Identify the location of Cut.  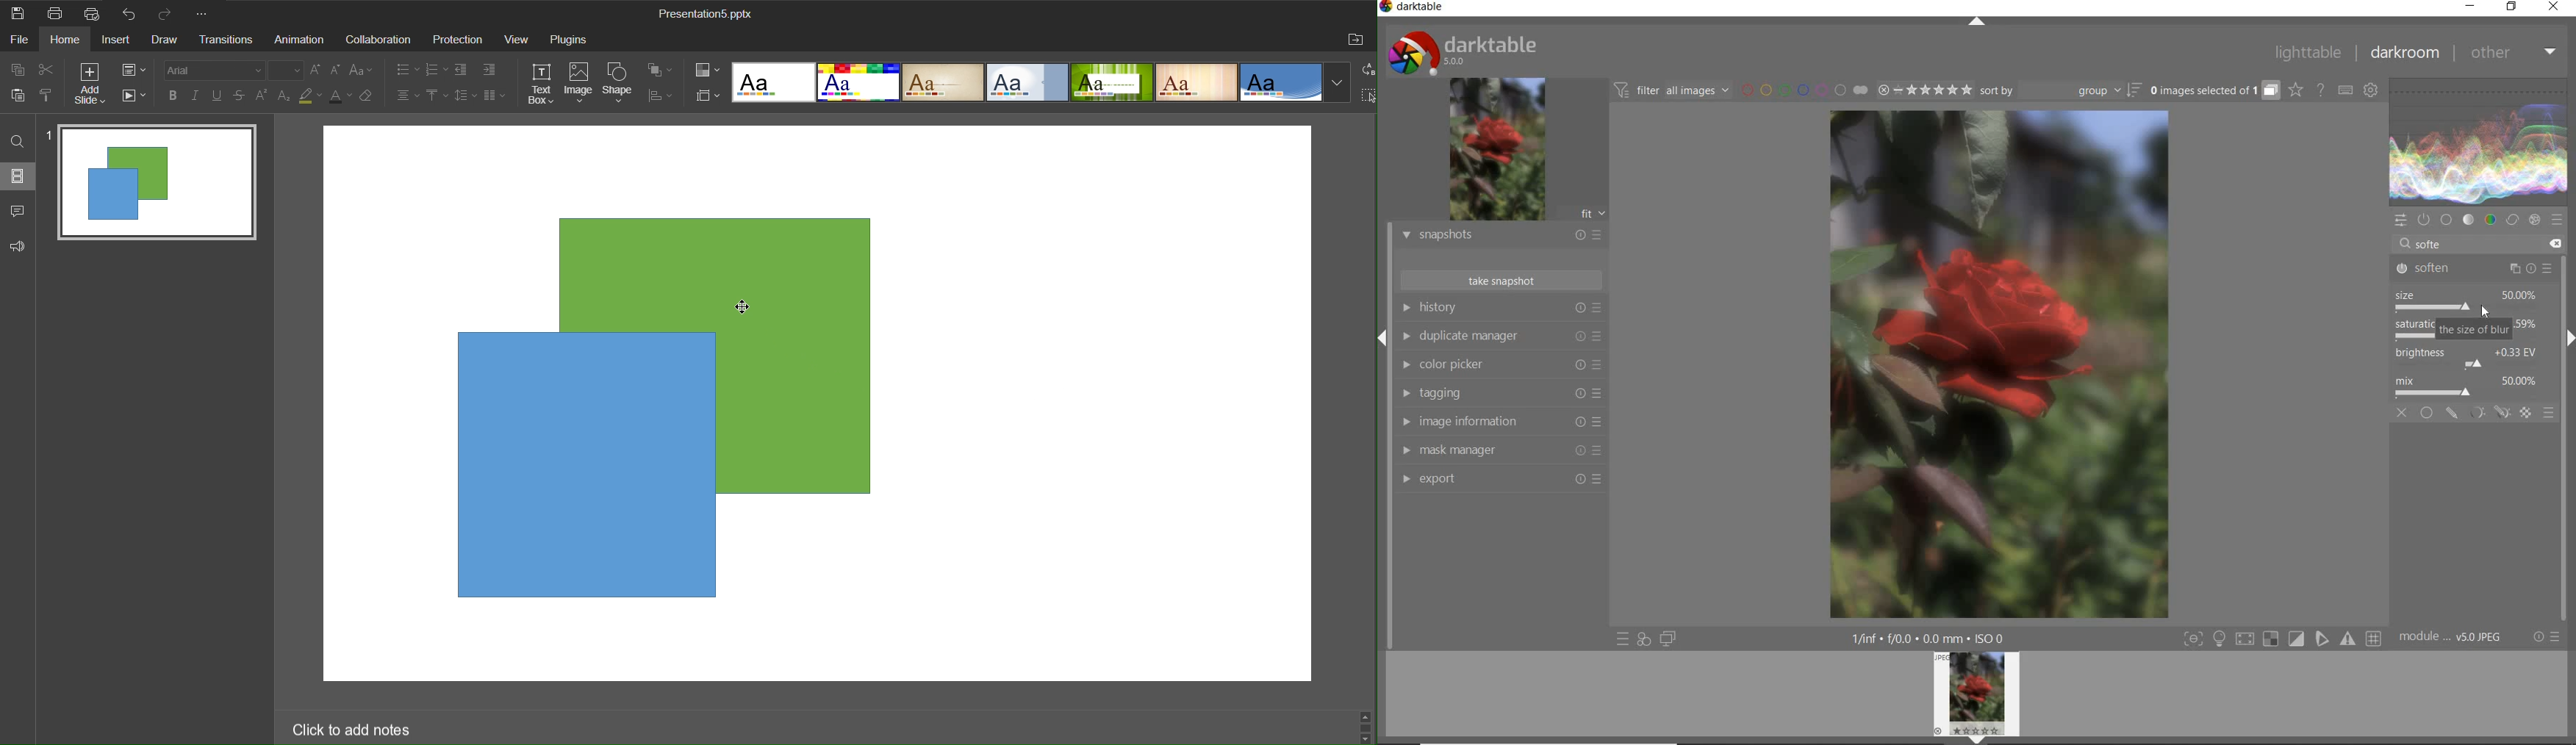
(47, 69).